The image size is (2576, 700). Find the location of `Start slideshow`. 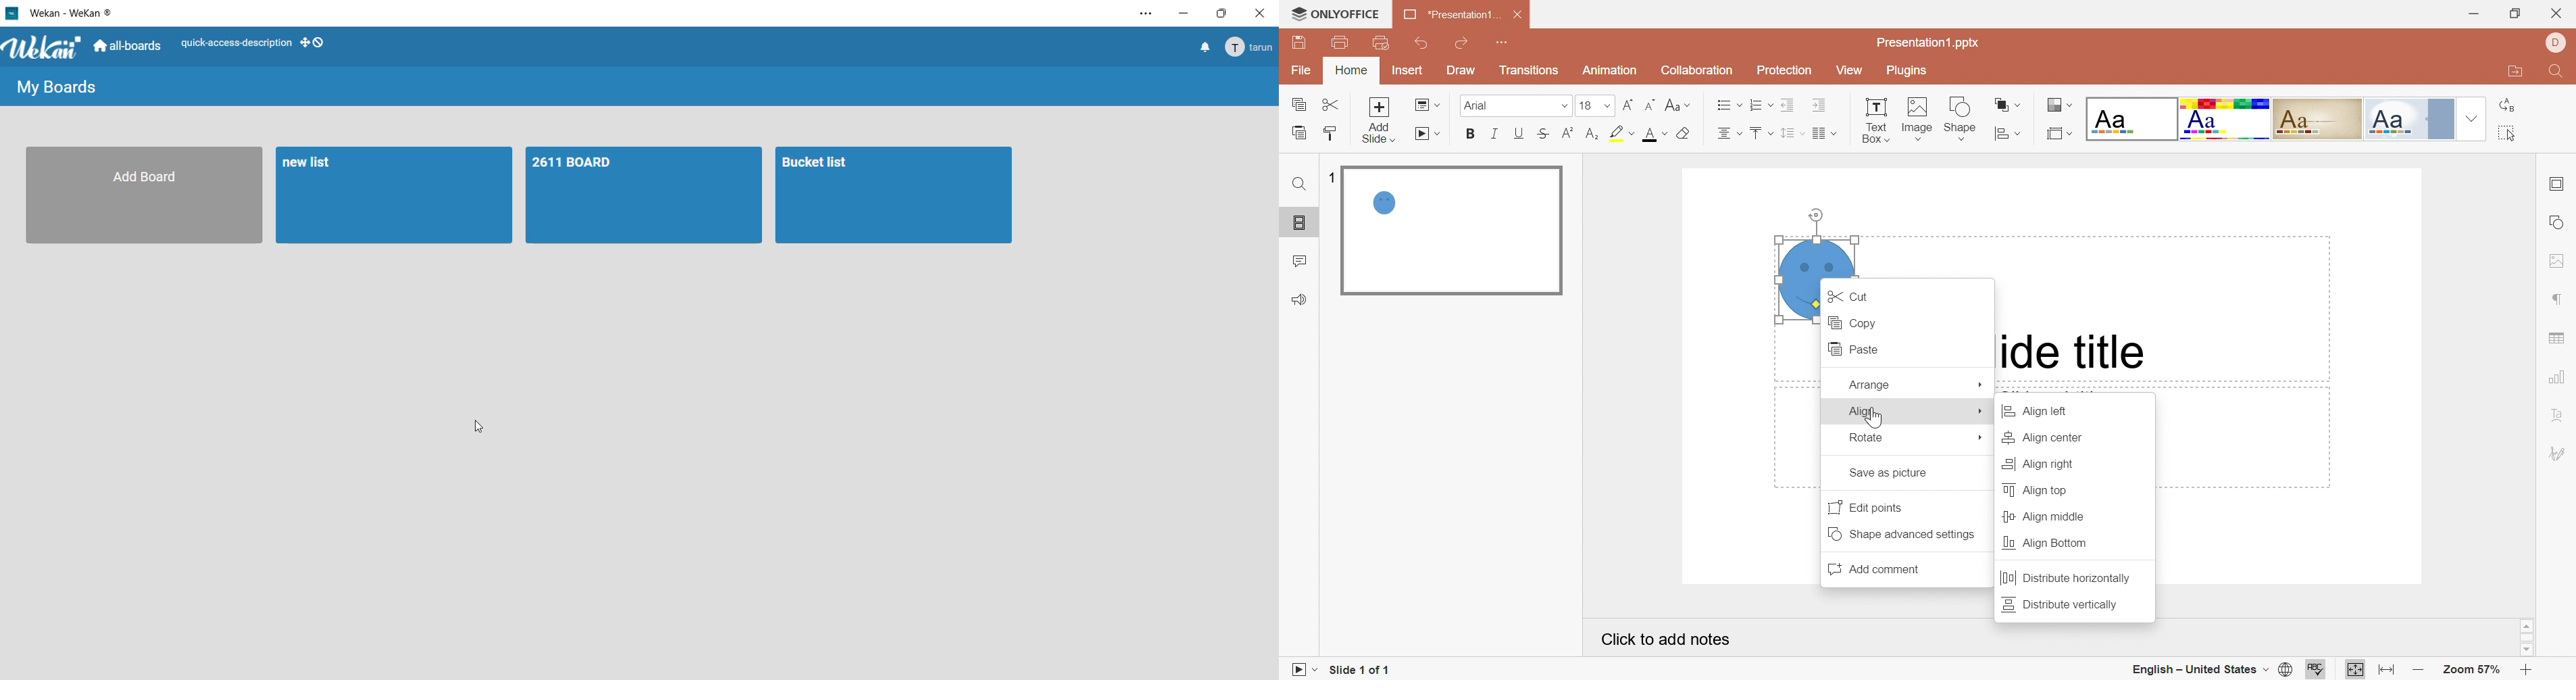

Start slideshow is located at coordinates (1298, 669).